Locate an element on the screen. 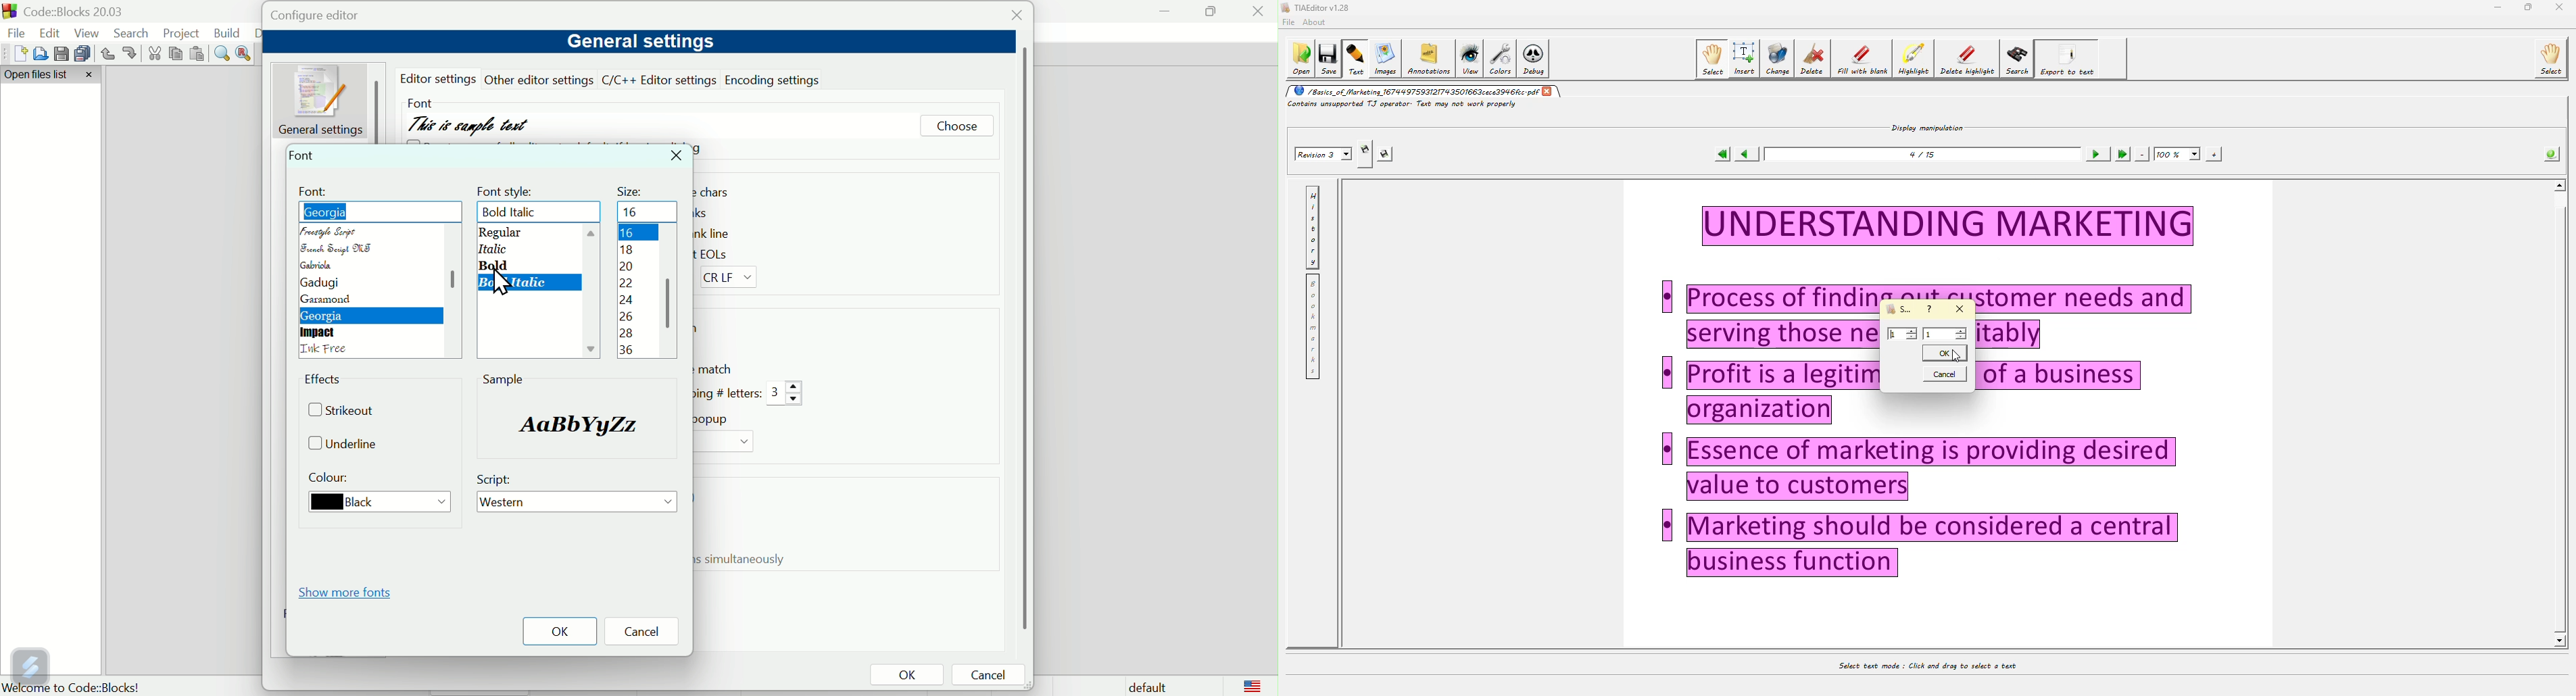 The image size is (2576, 700). 24 is located at coordinates (625, 302).